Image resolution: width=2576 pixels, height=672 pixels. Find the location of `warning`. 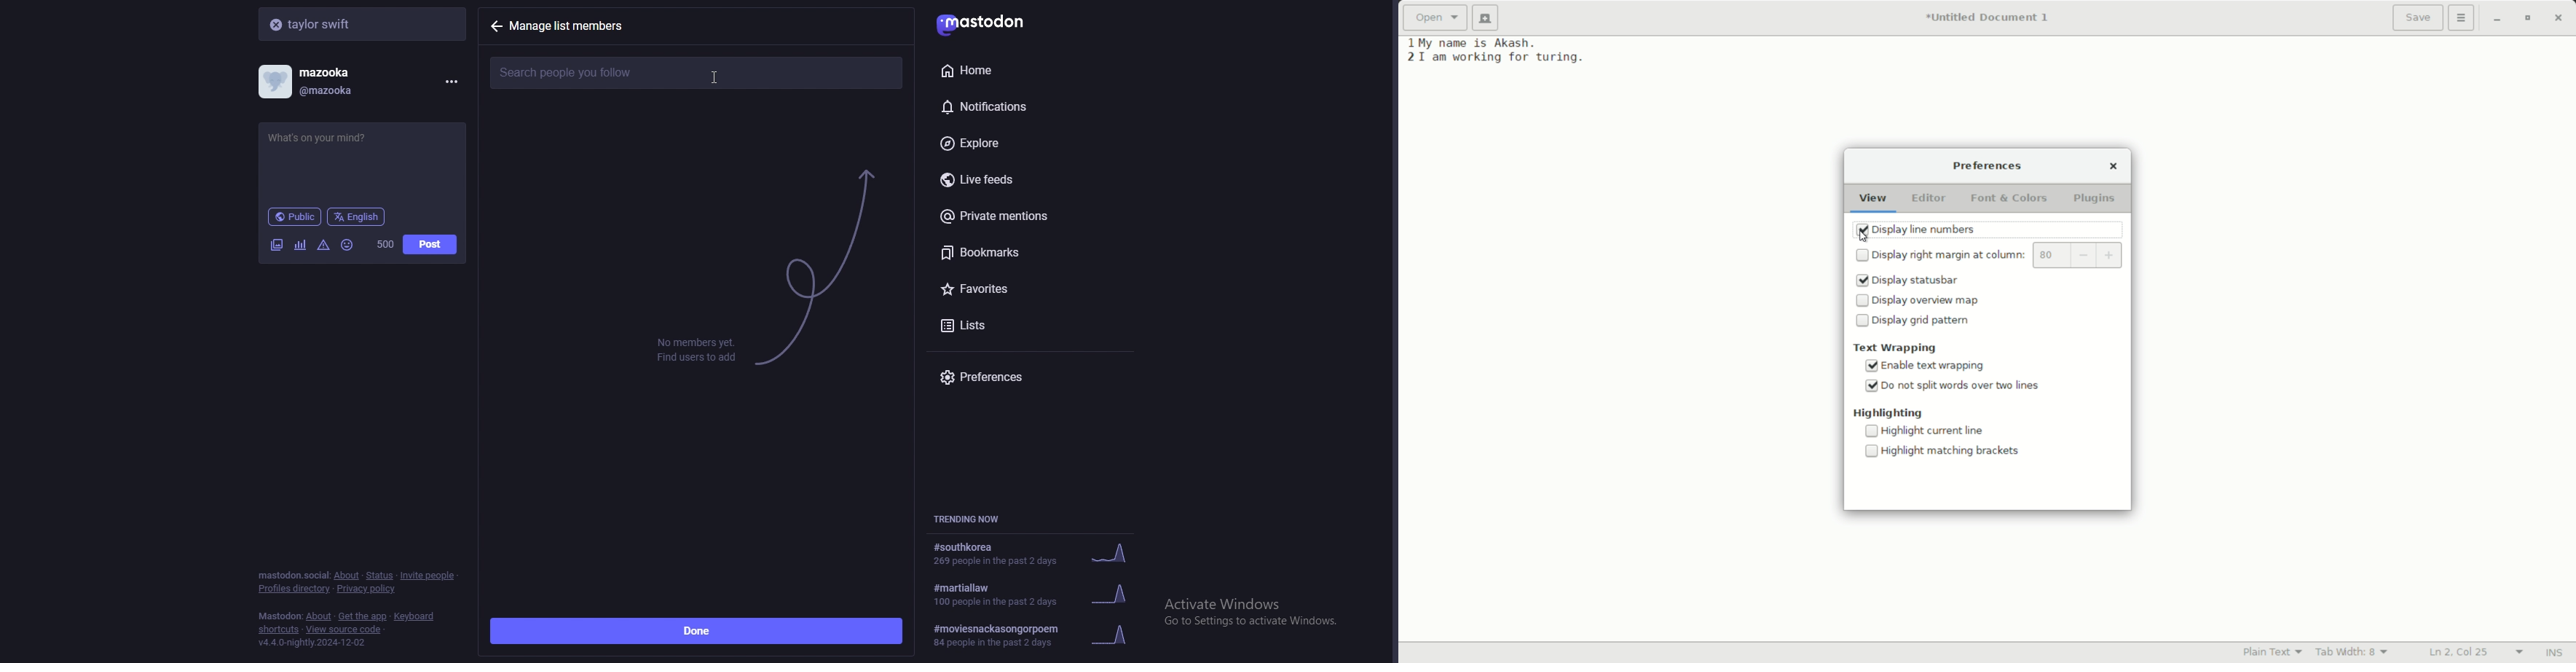

warning is located at coordinates (324, 244).